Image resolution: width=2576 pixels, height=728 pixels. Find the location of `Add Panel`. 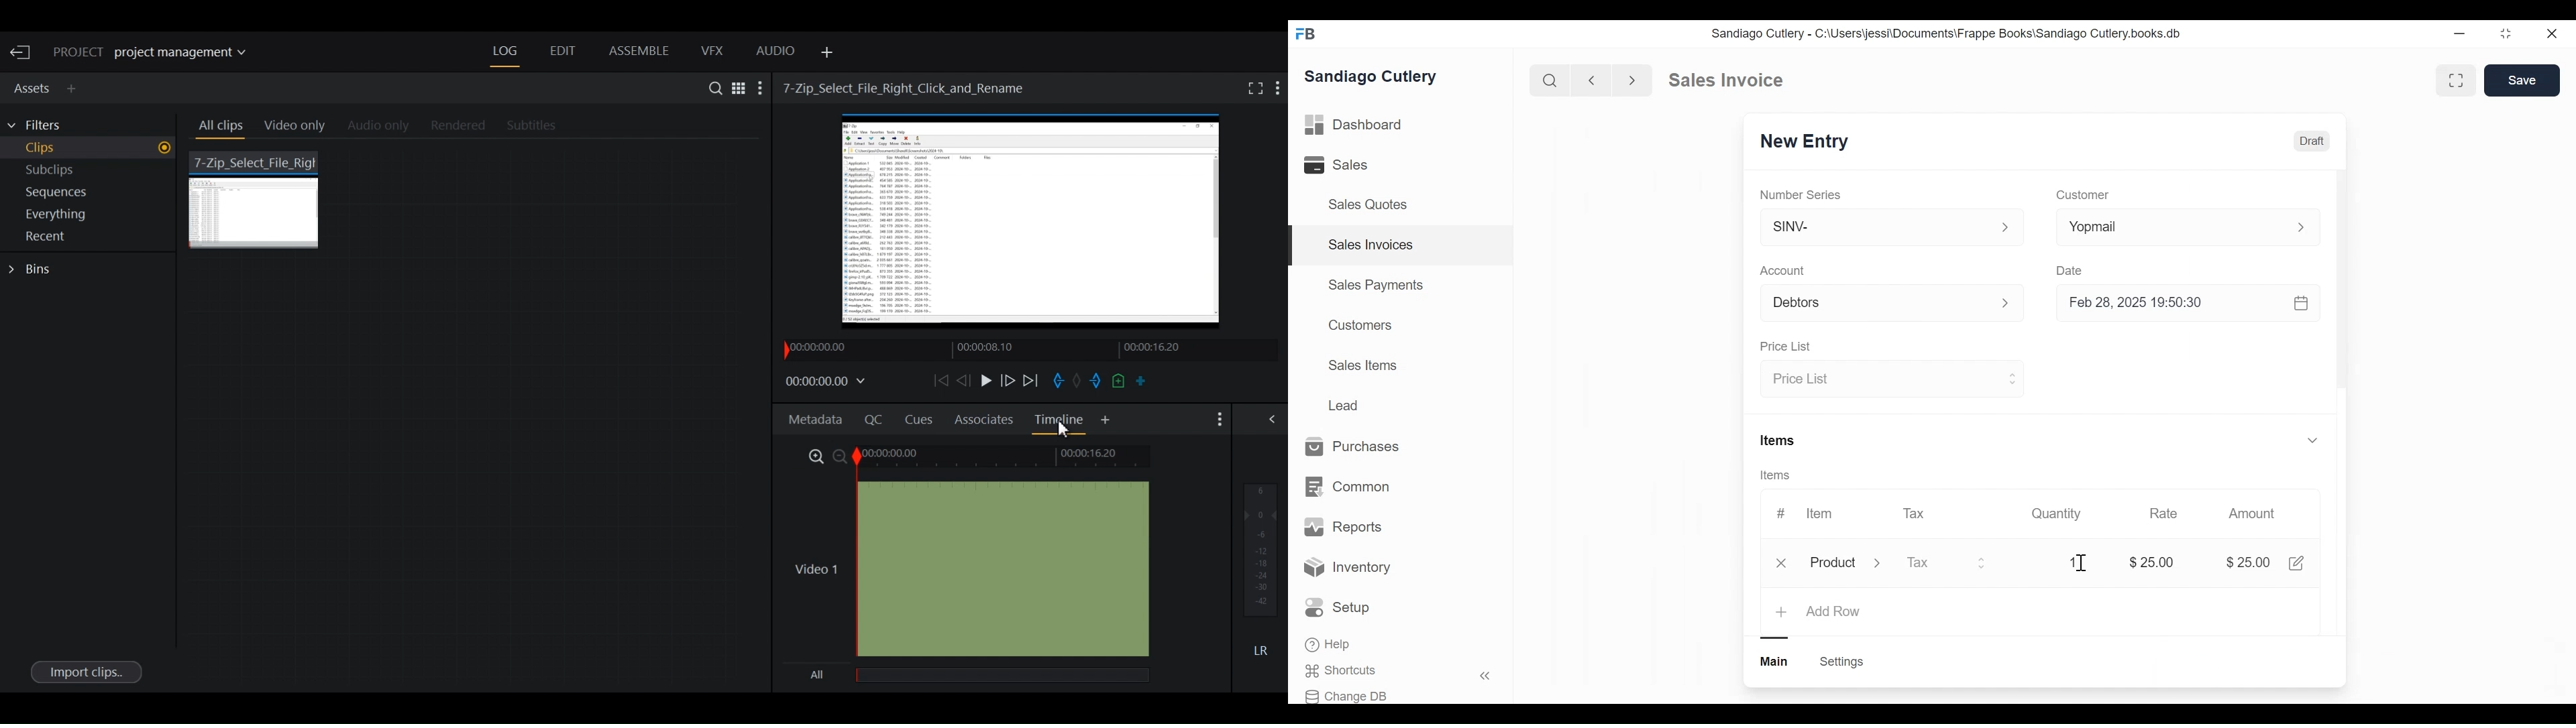

Add Panel is located at coordinates (74, 88).